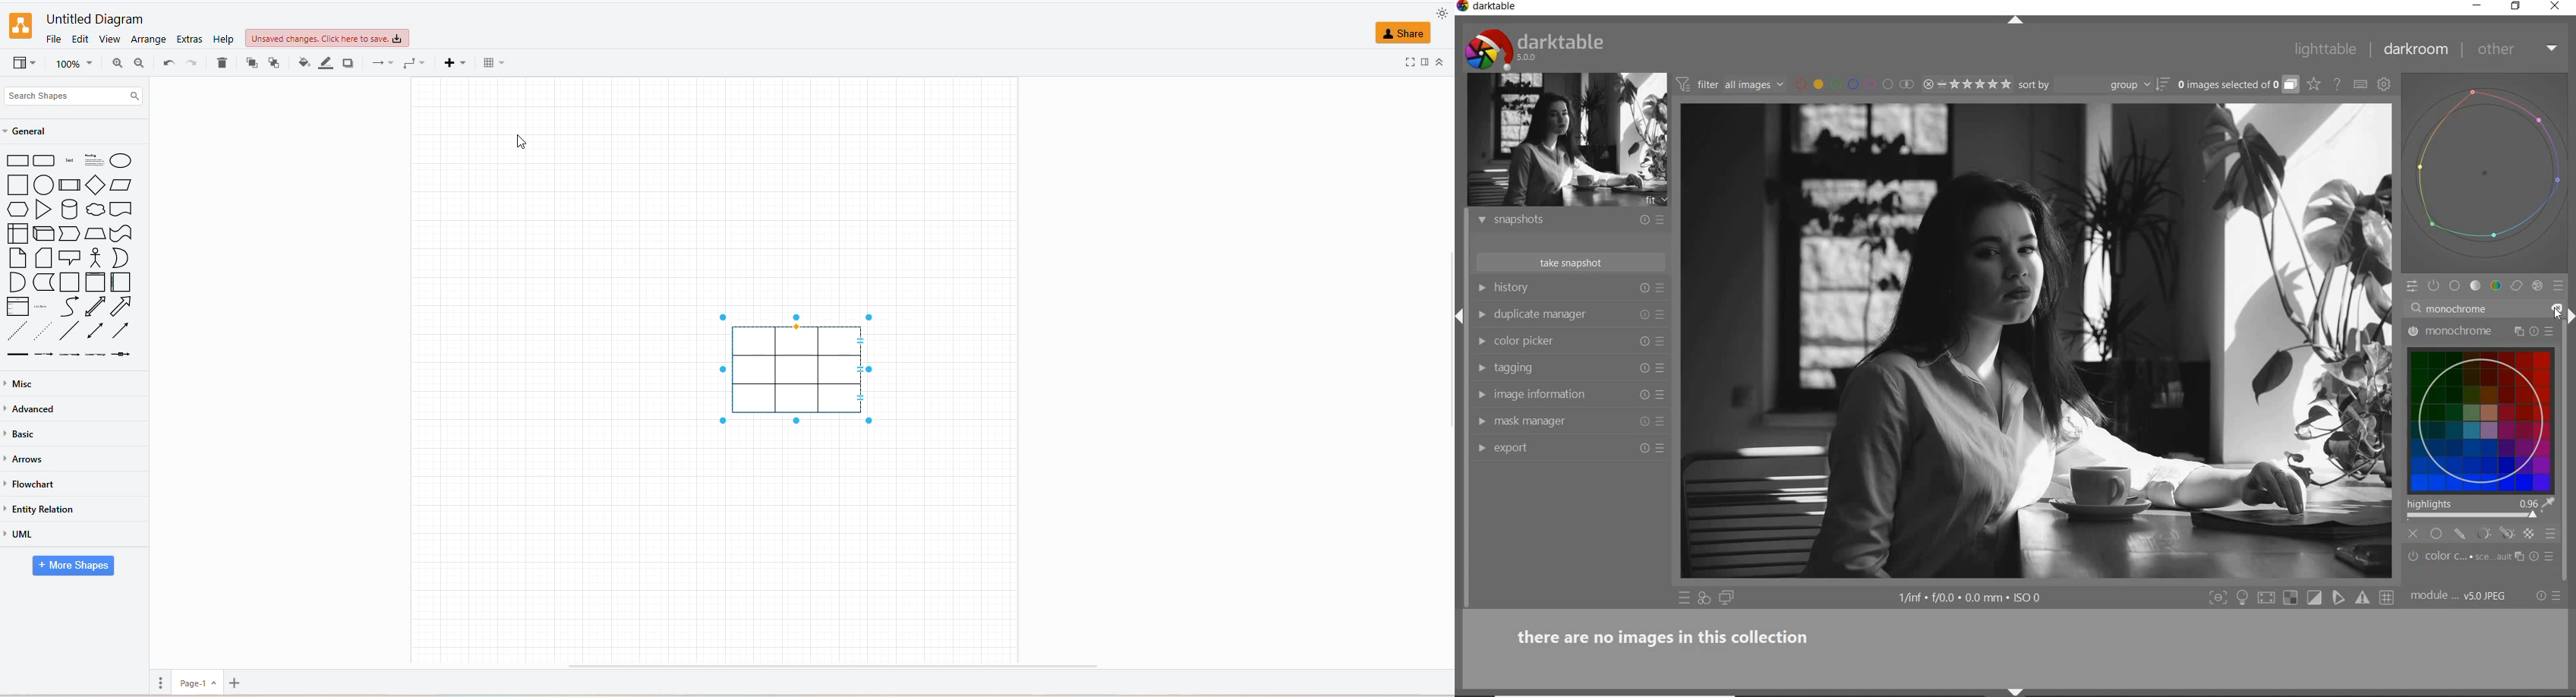  I want to click on insert page, so click(235, 683).